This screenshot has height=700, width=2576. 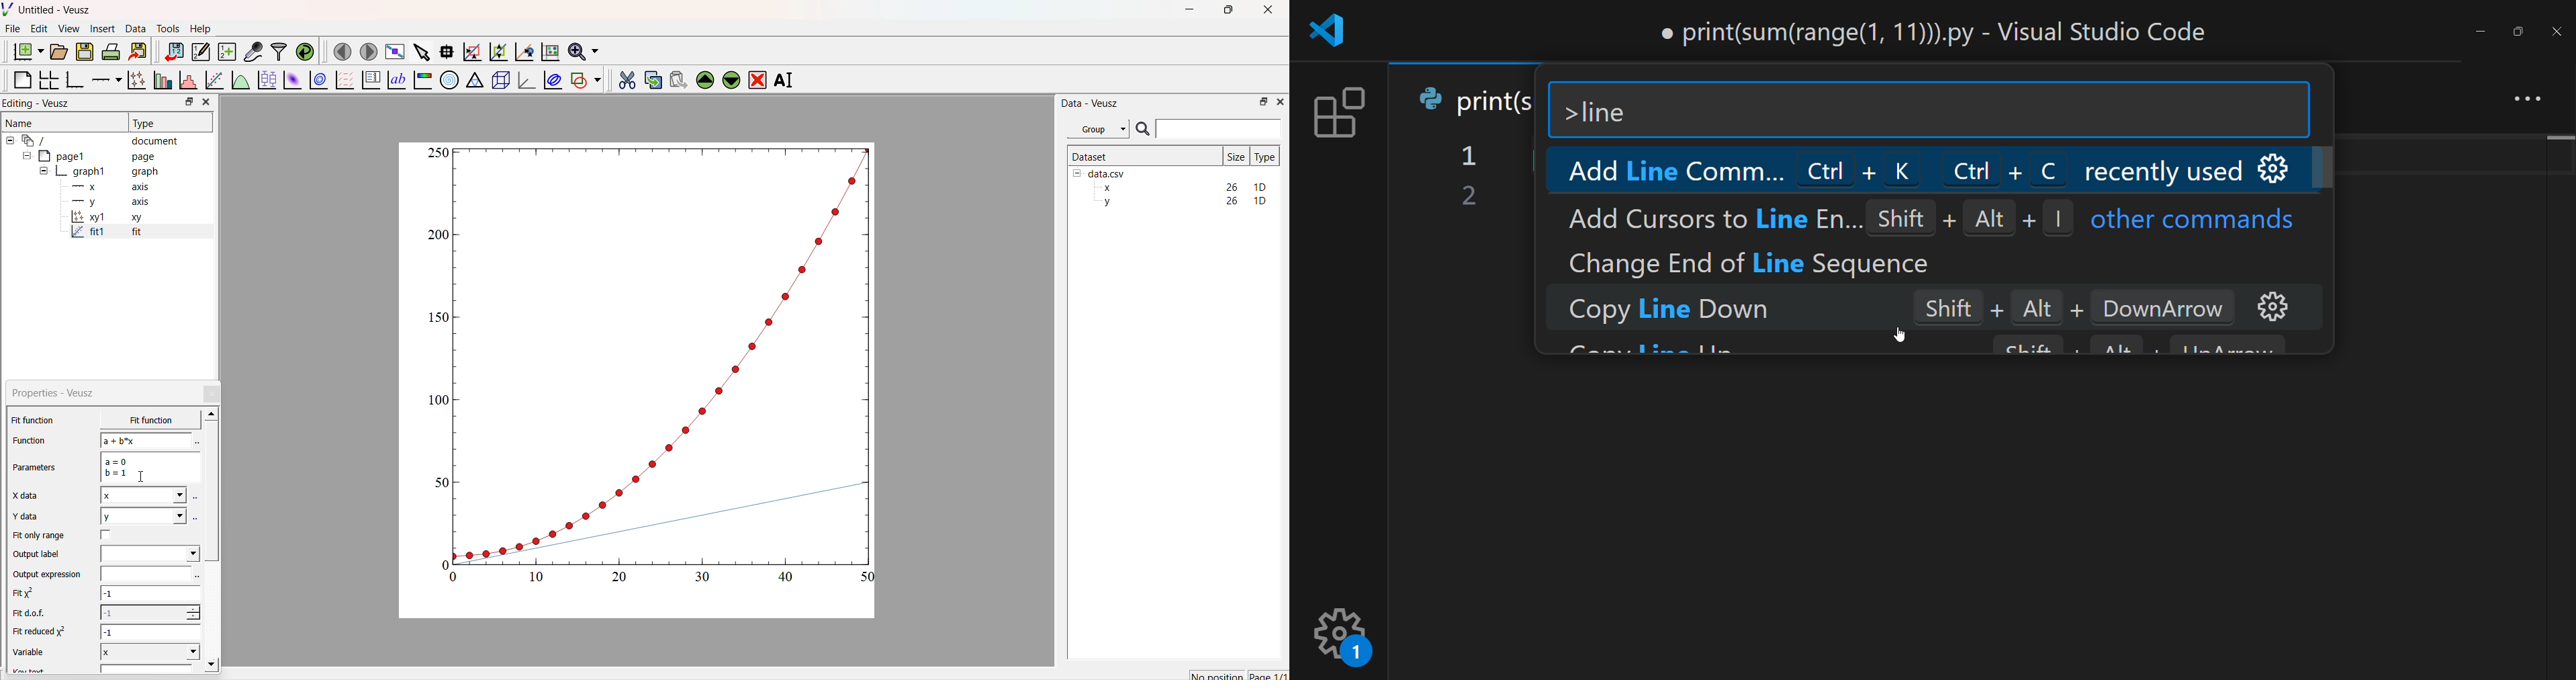 What do you see at coordinates (56, 393) in the screenshot?
I see `Properties - Veusz` at bounding box center [56, 393].